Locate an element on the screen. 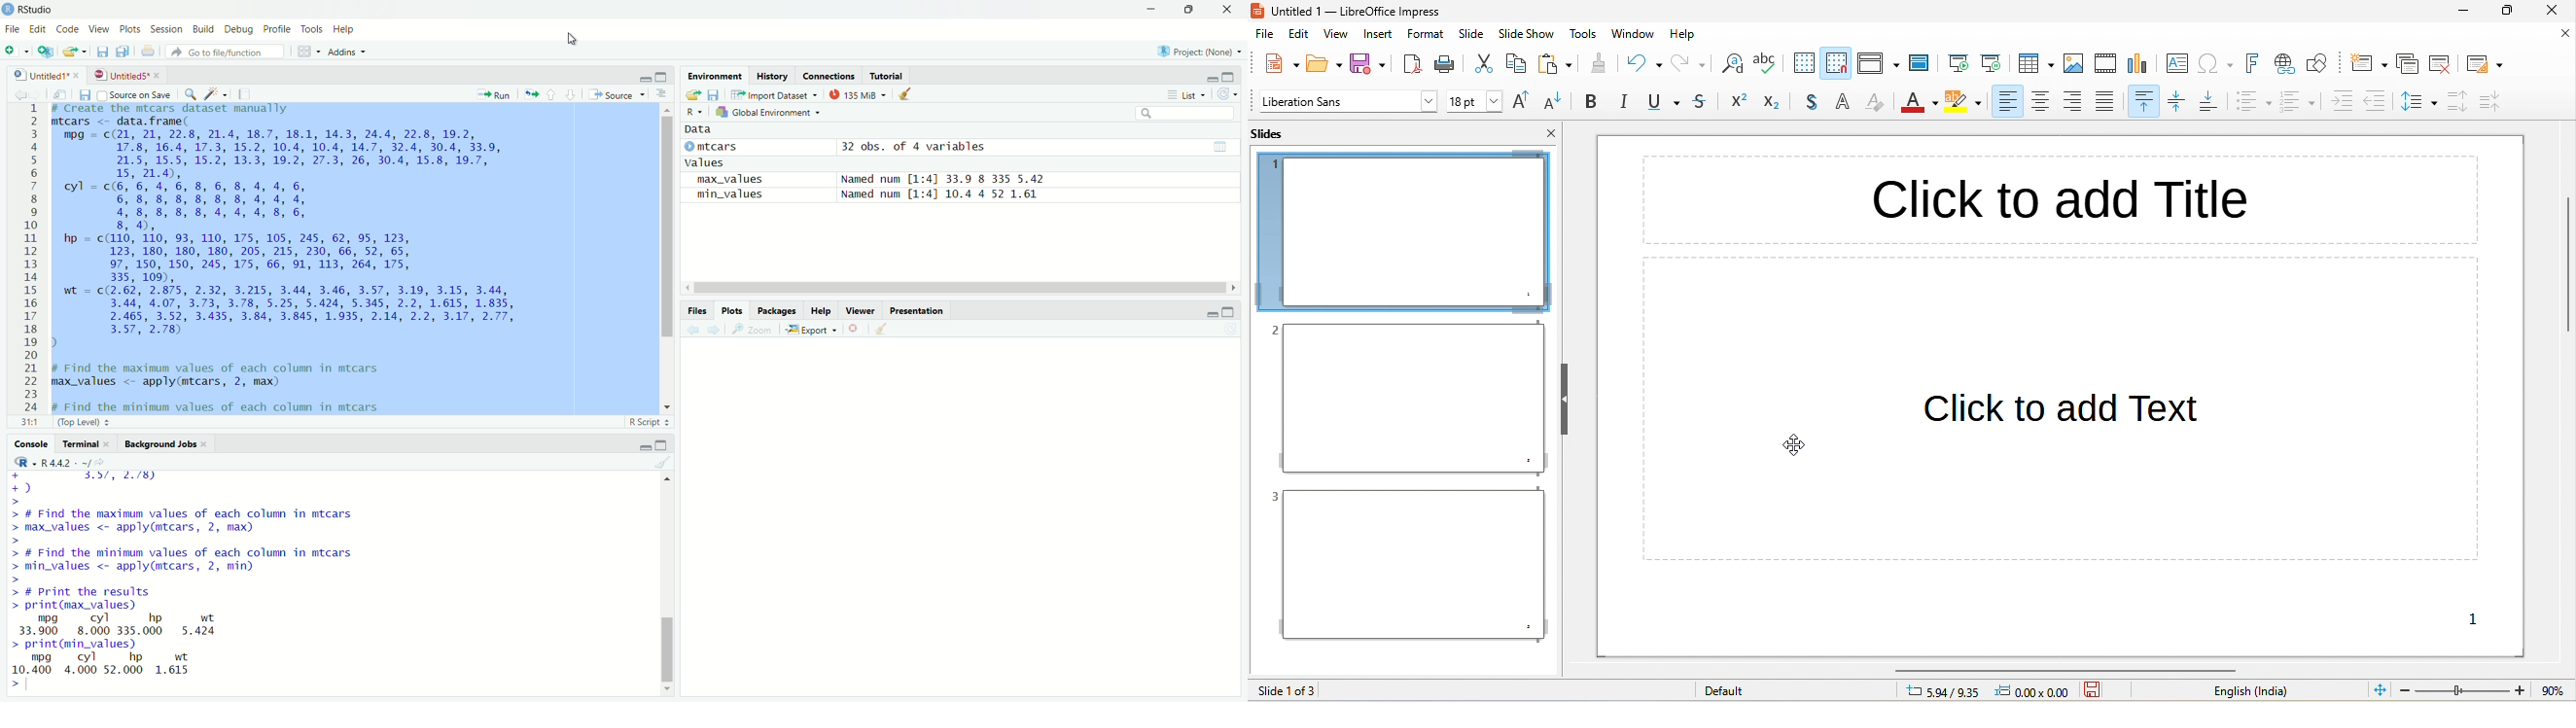  back is located at coordinates (20, 93).